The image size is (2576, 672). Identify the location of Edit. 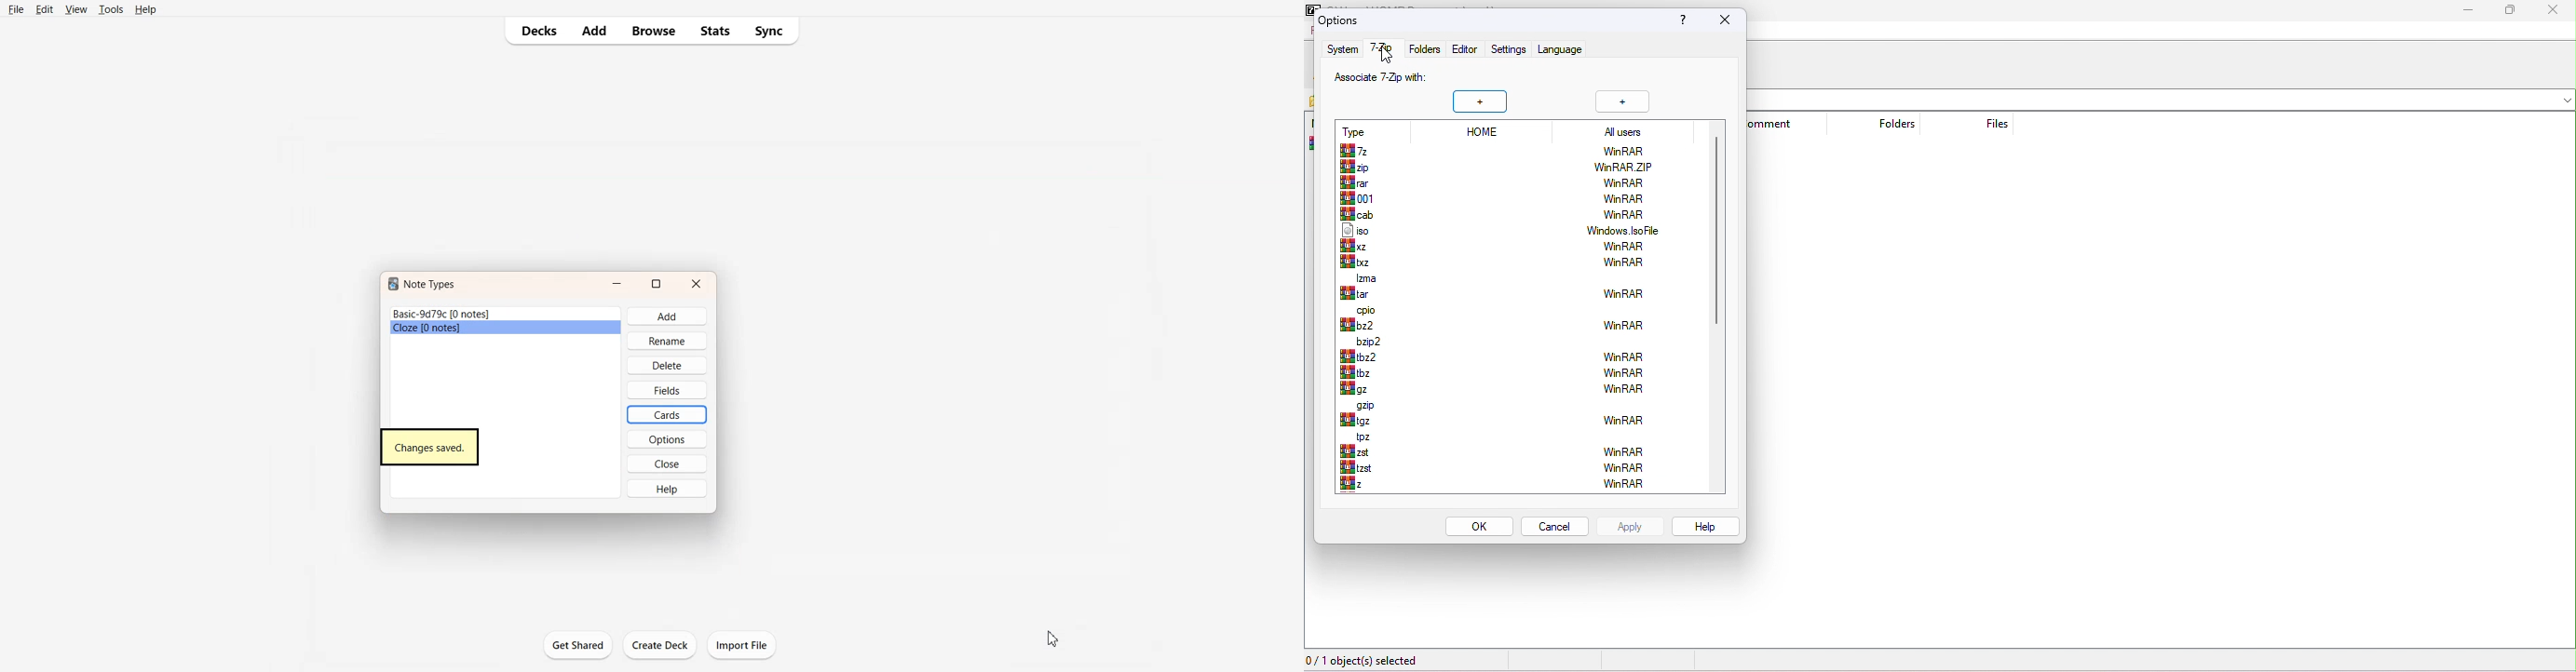
(43, 9).